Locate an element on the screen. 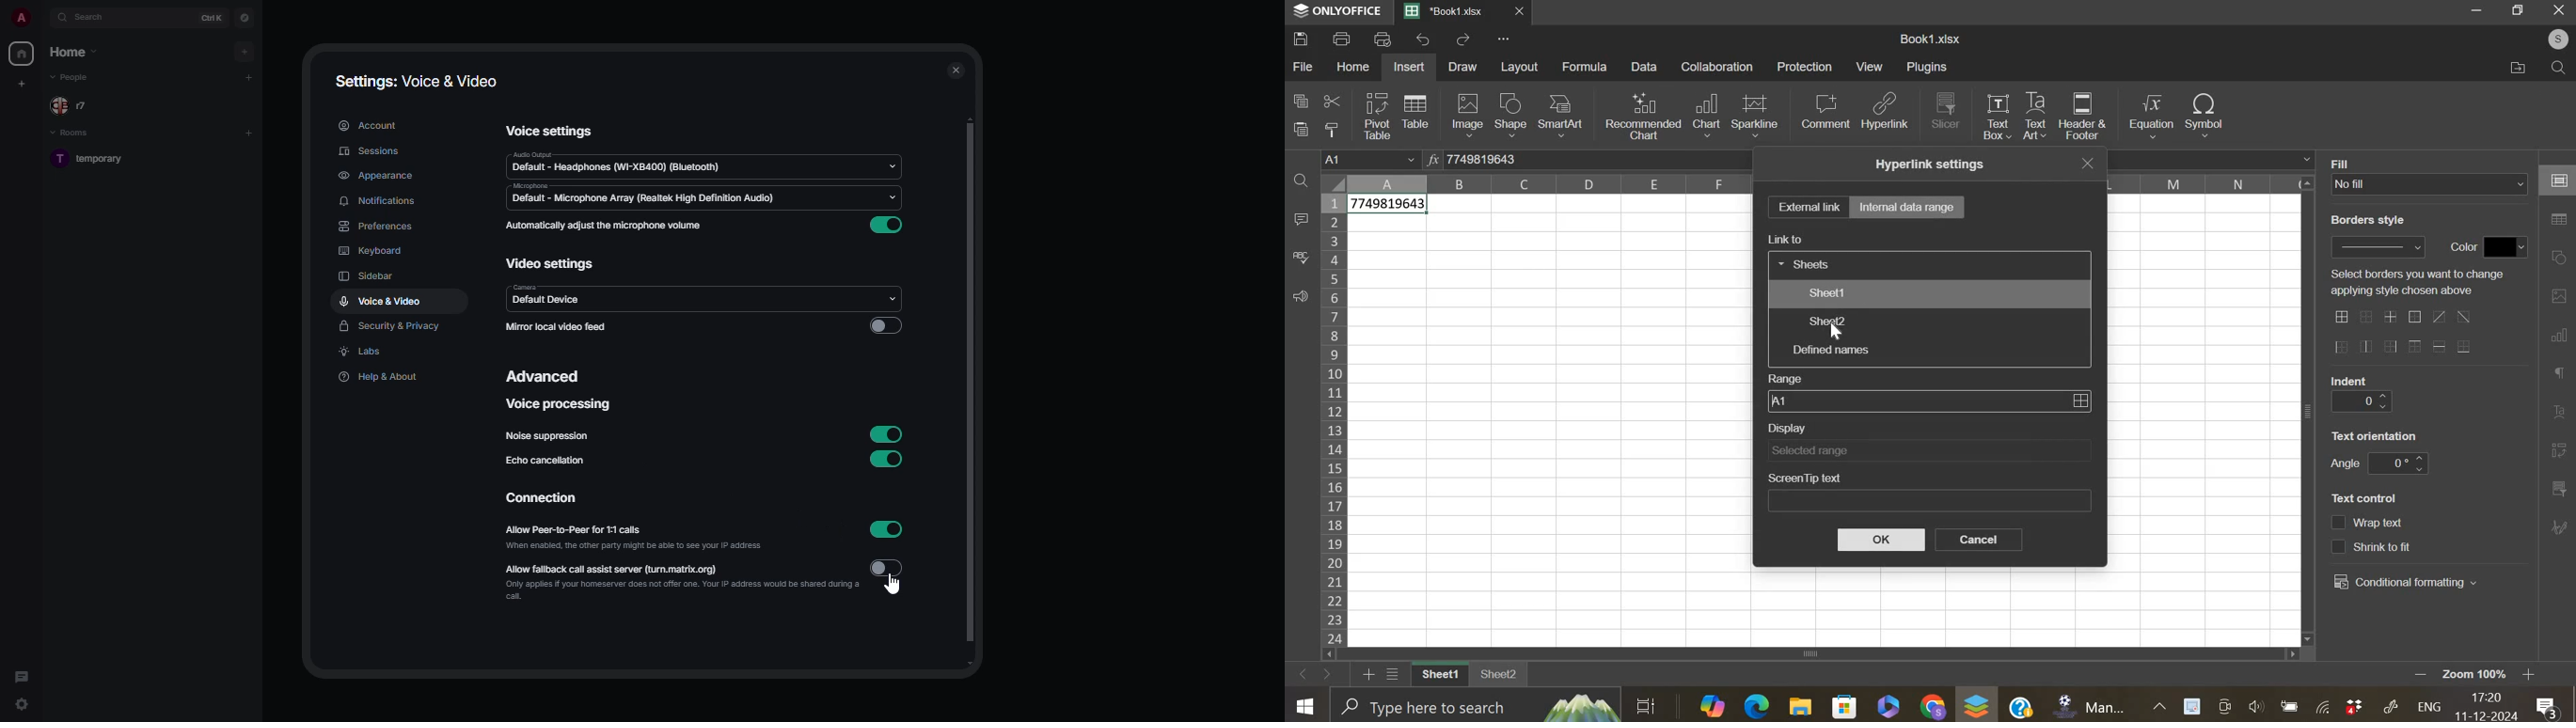 This screenshot has height=728, width=2576. home is located at coordinates (1352, 66).